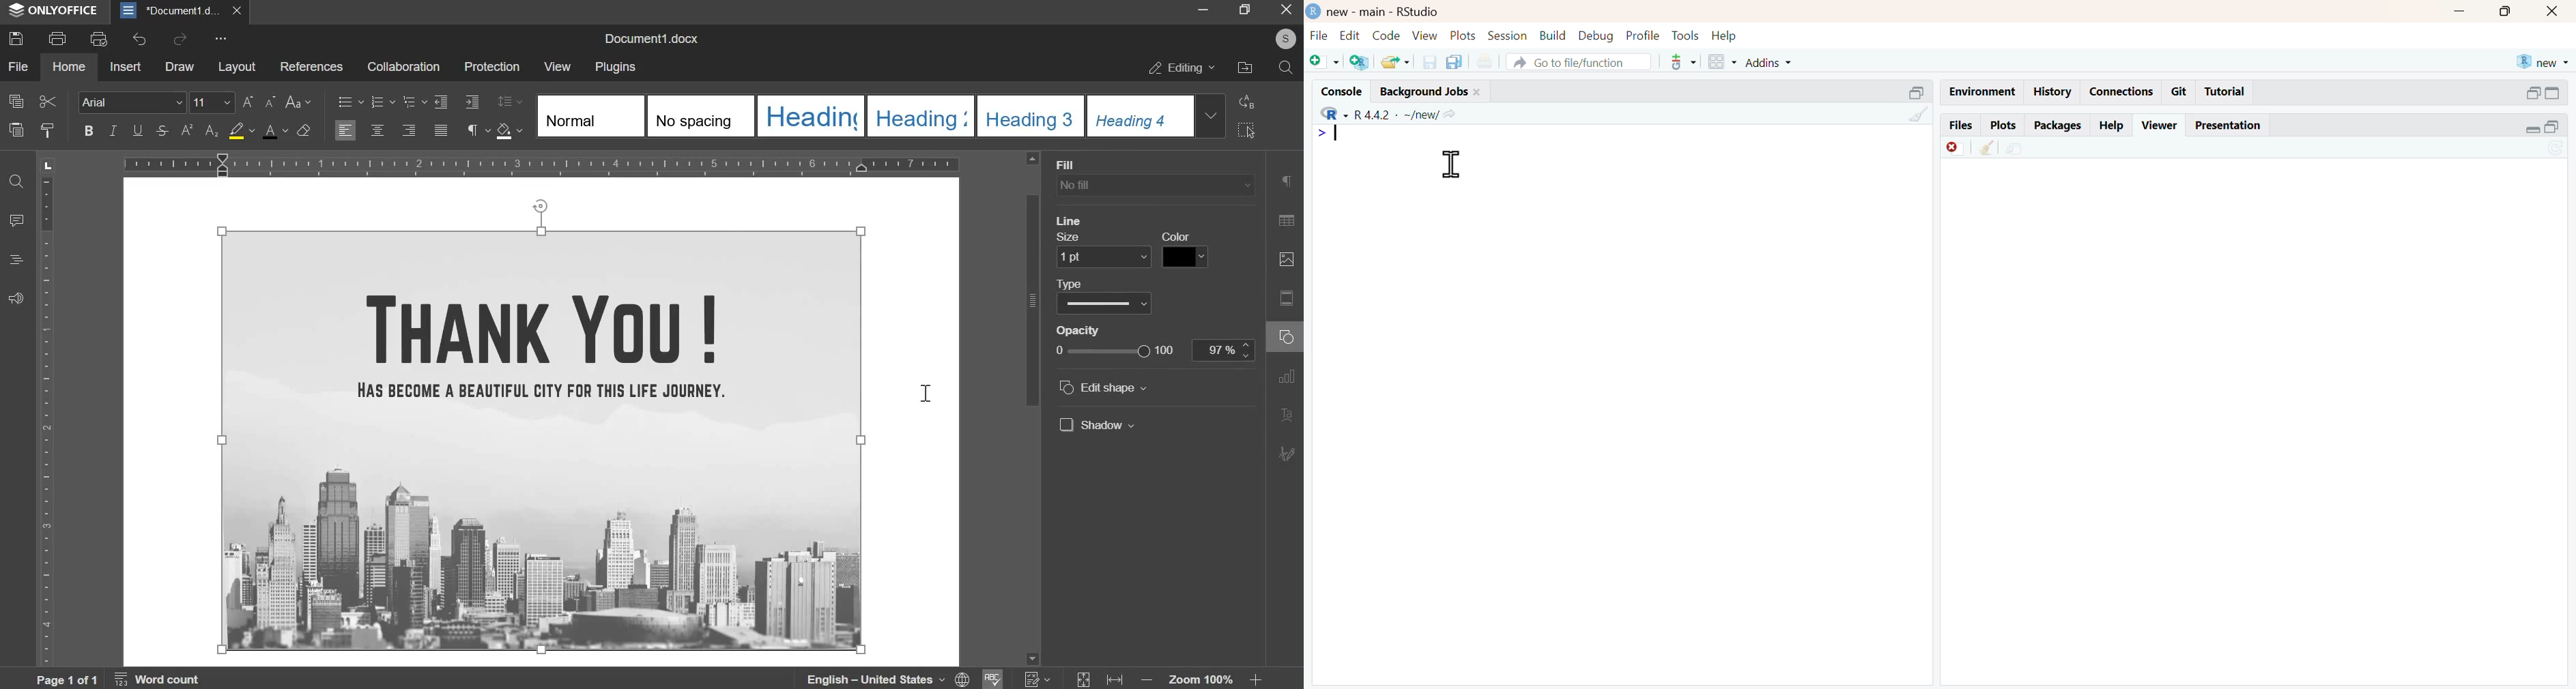  Describe the element at coordinates (2181, 92) in the screenshot. I see `git` at that location.